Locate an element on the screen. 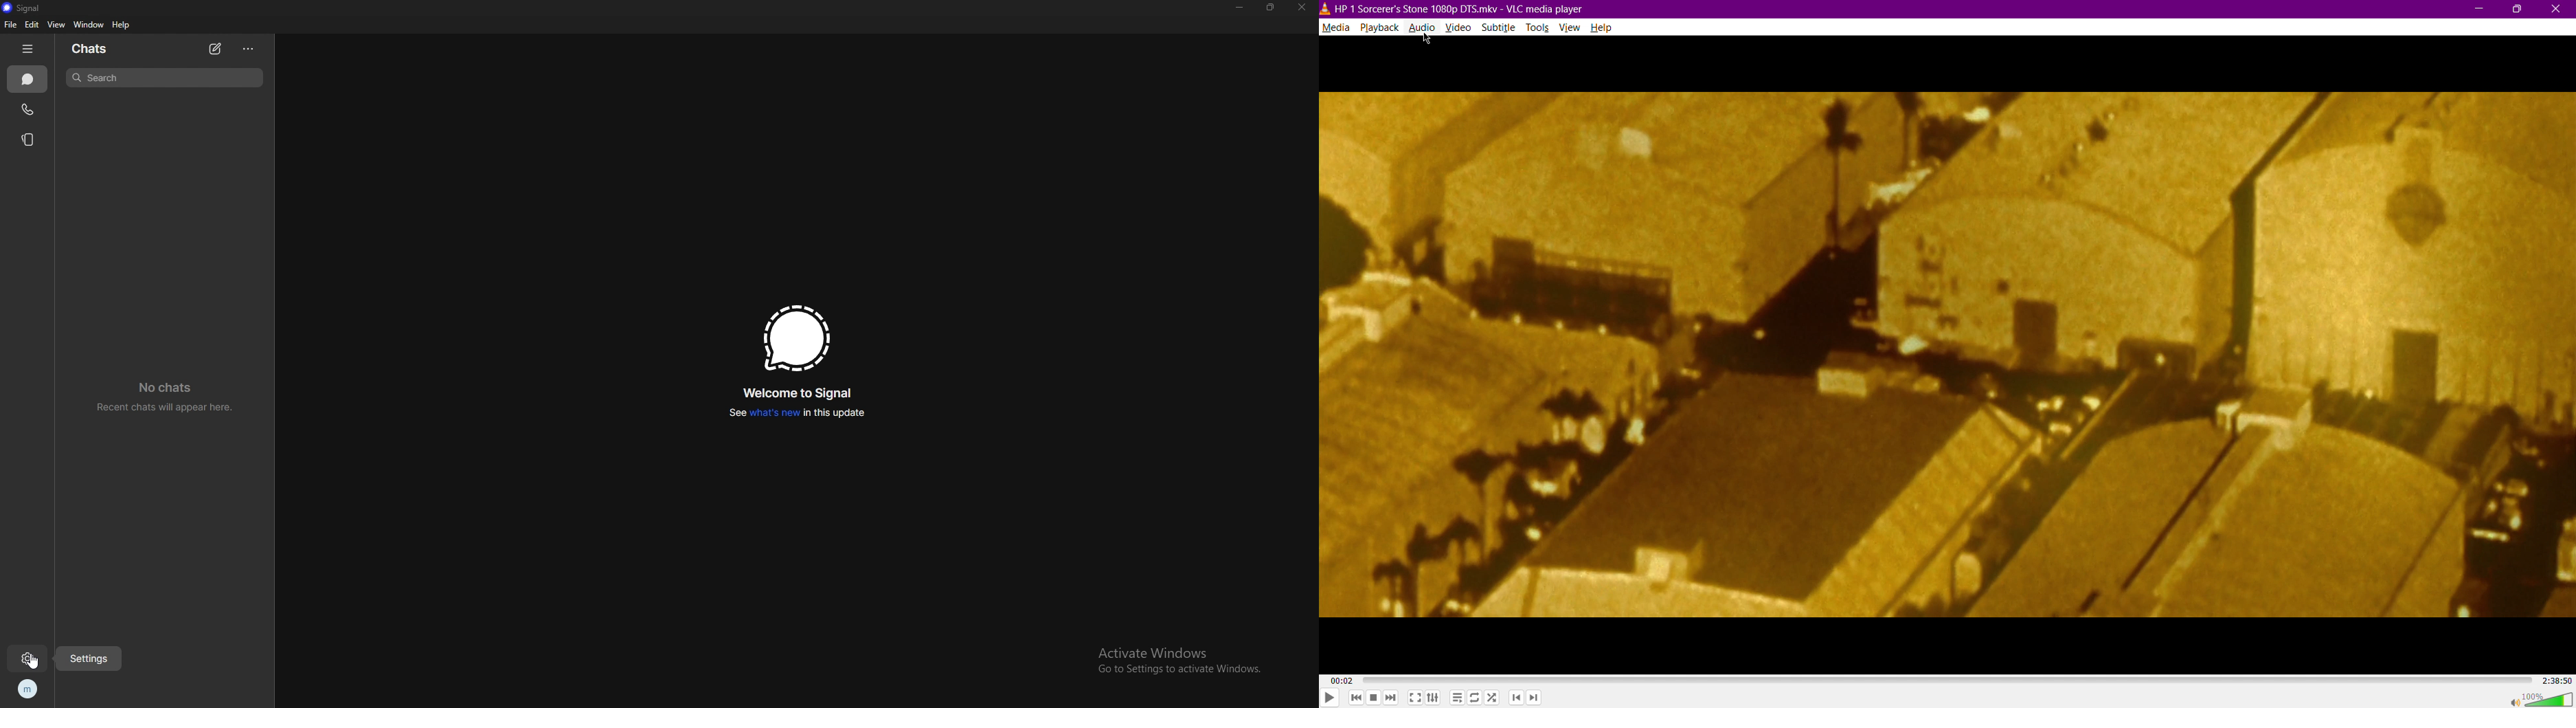 This screenshot has width=2576, height=728. Stop is located at coordinates (1373, 698).